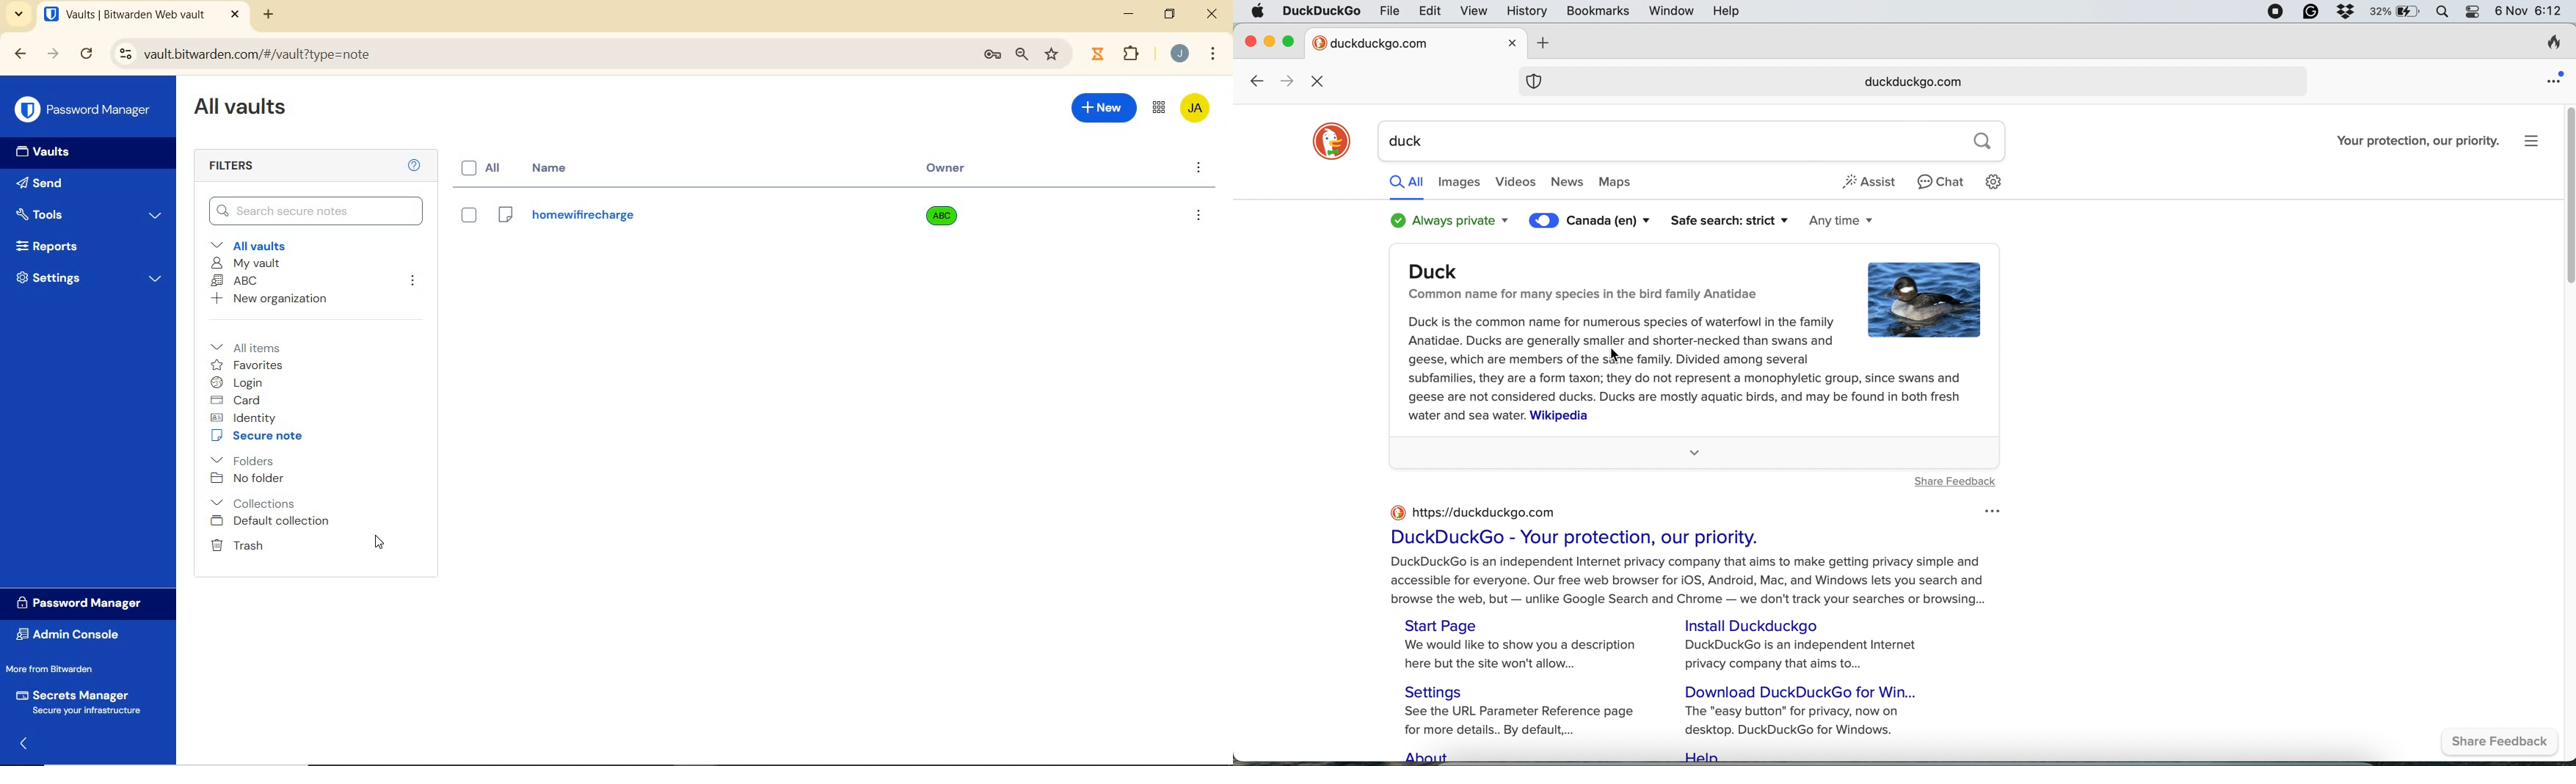  Describe the element at coordinates (247, 365) in the screenshot. I see `favorites` at that location.